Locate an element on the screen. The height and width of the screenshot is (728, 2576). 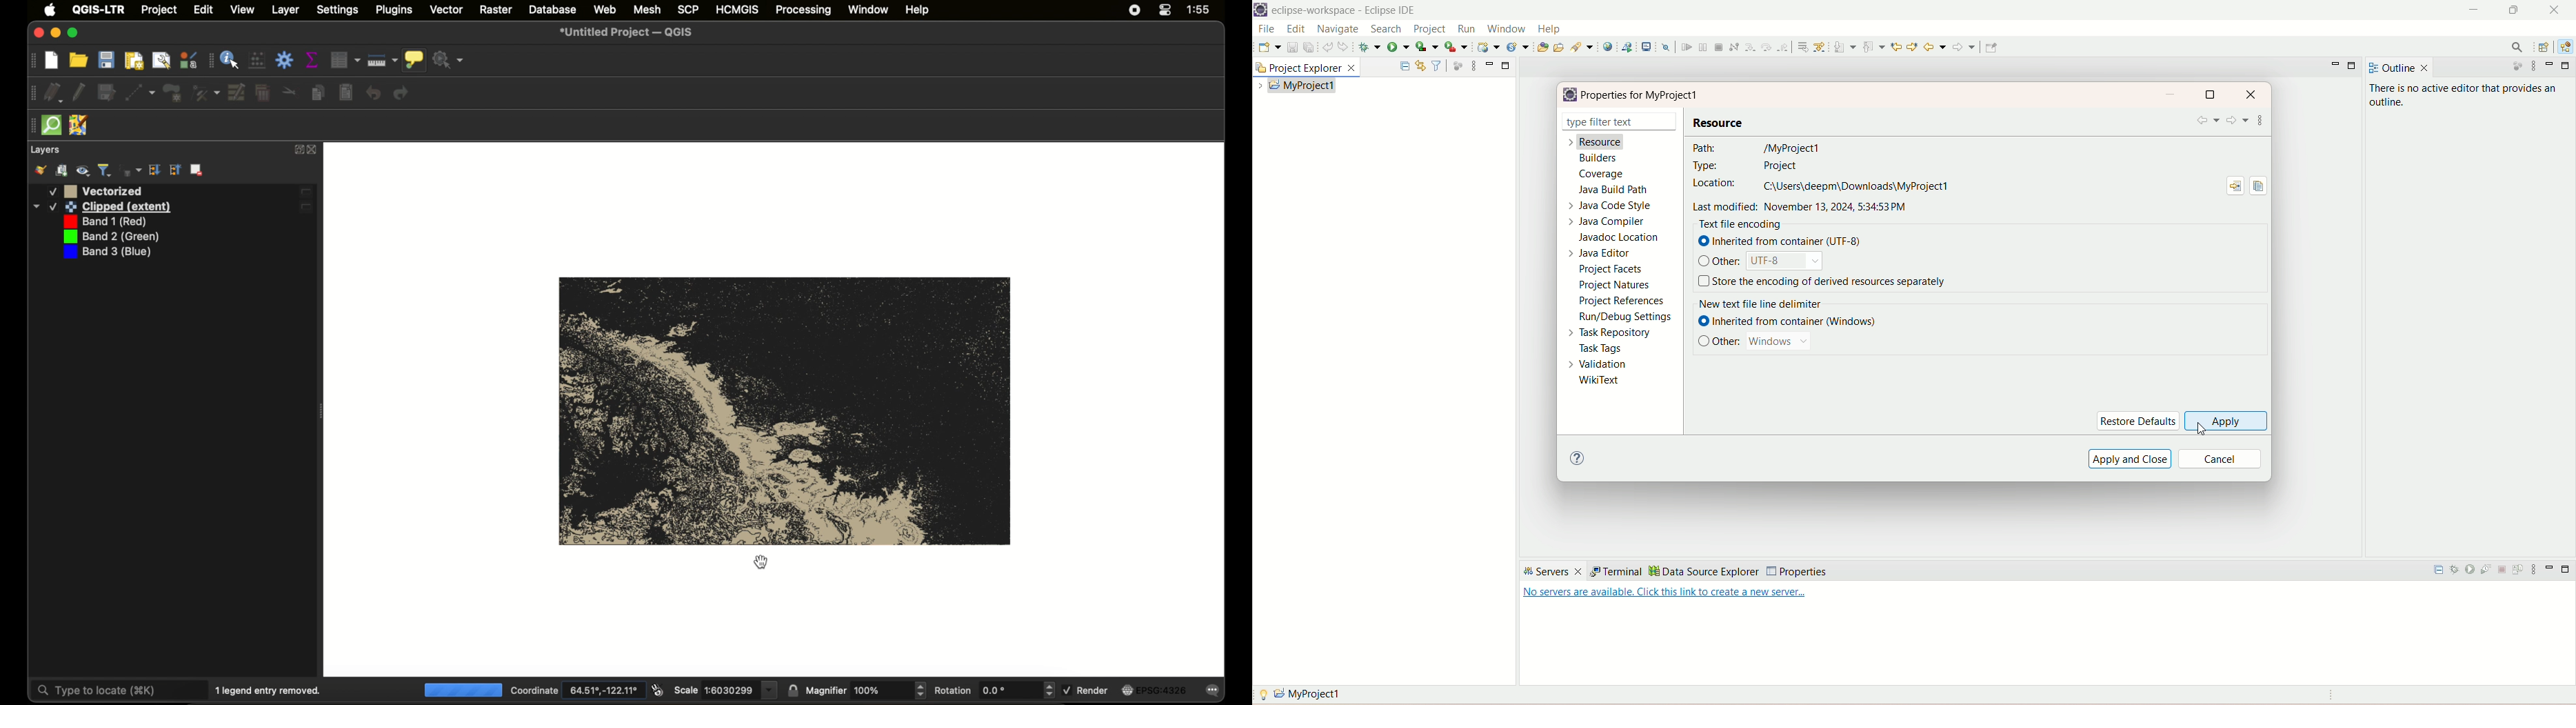
coordinate is located at coordinates (575, 691).